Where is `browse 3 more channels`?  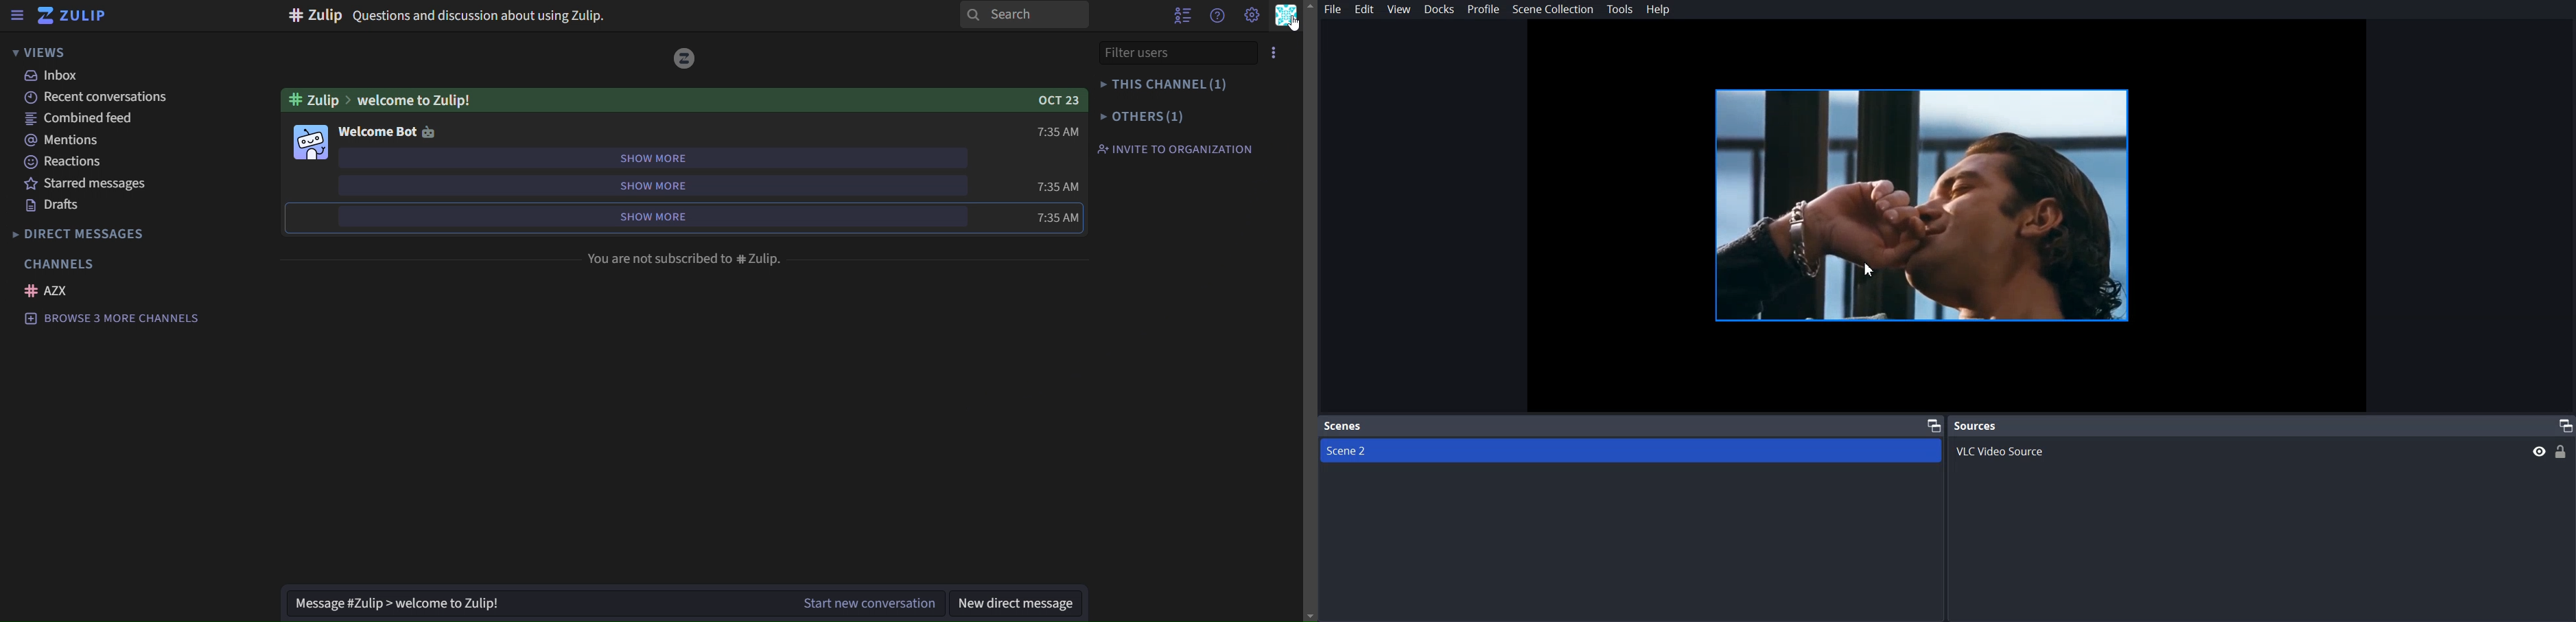 browse 3 more channels is located at coordinates (113, 319).